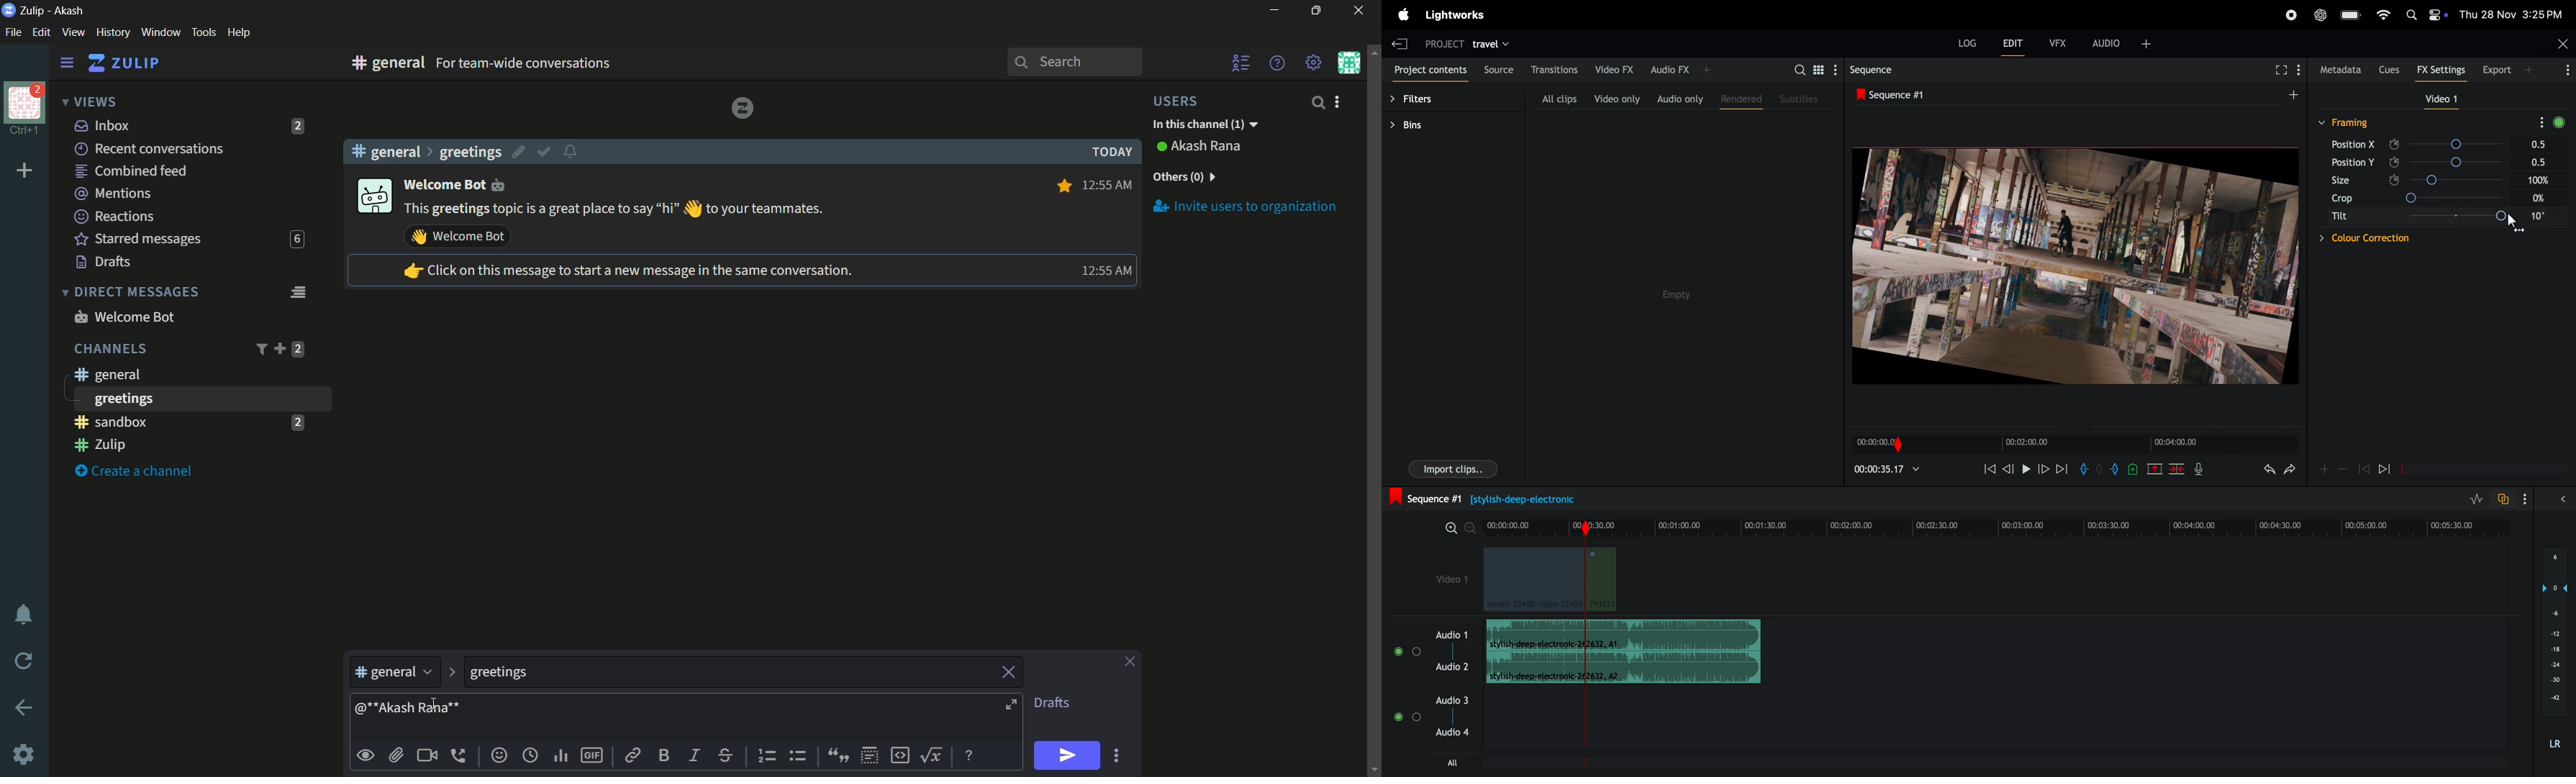 Image resolution: width=2576 pixels, height=784 pixels. I want to click on window menu, so click(160, 32).